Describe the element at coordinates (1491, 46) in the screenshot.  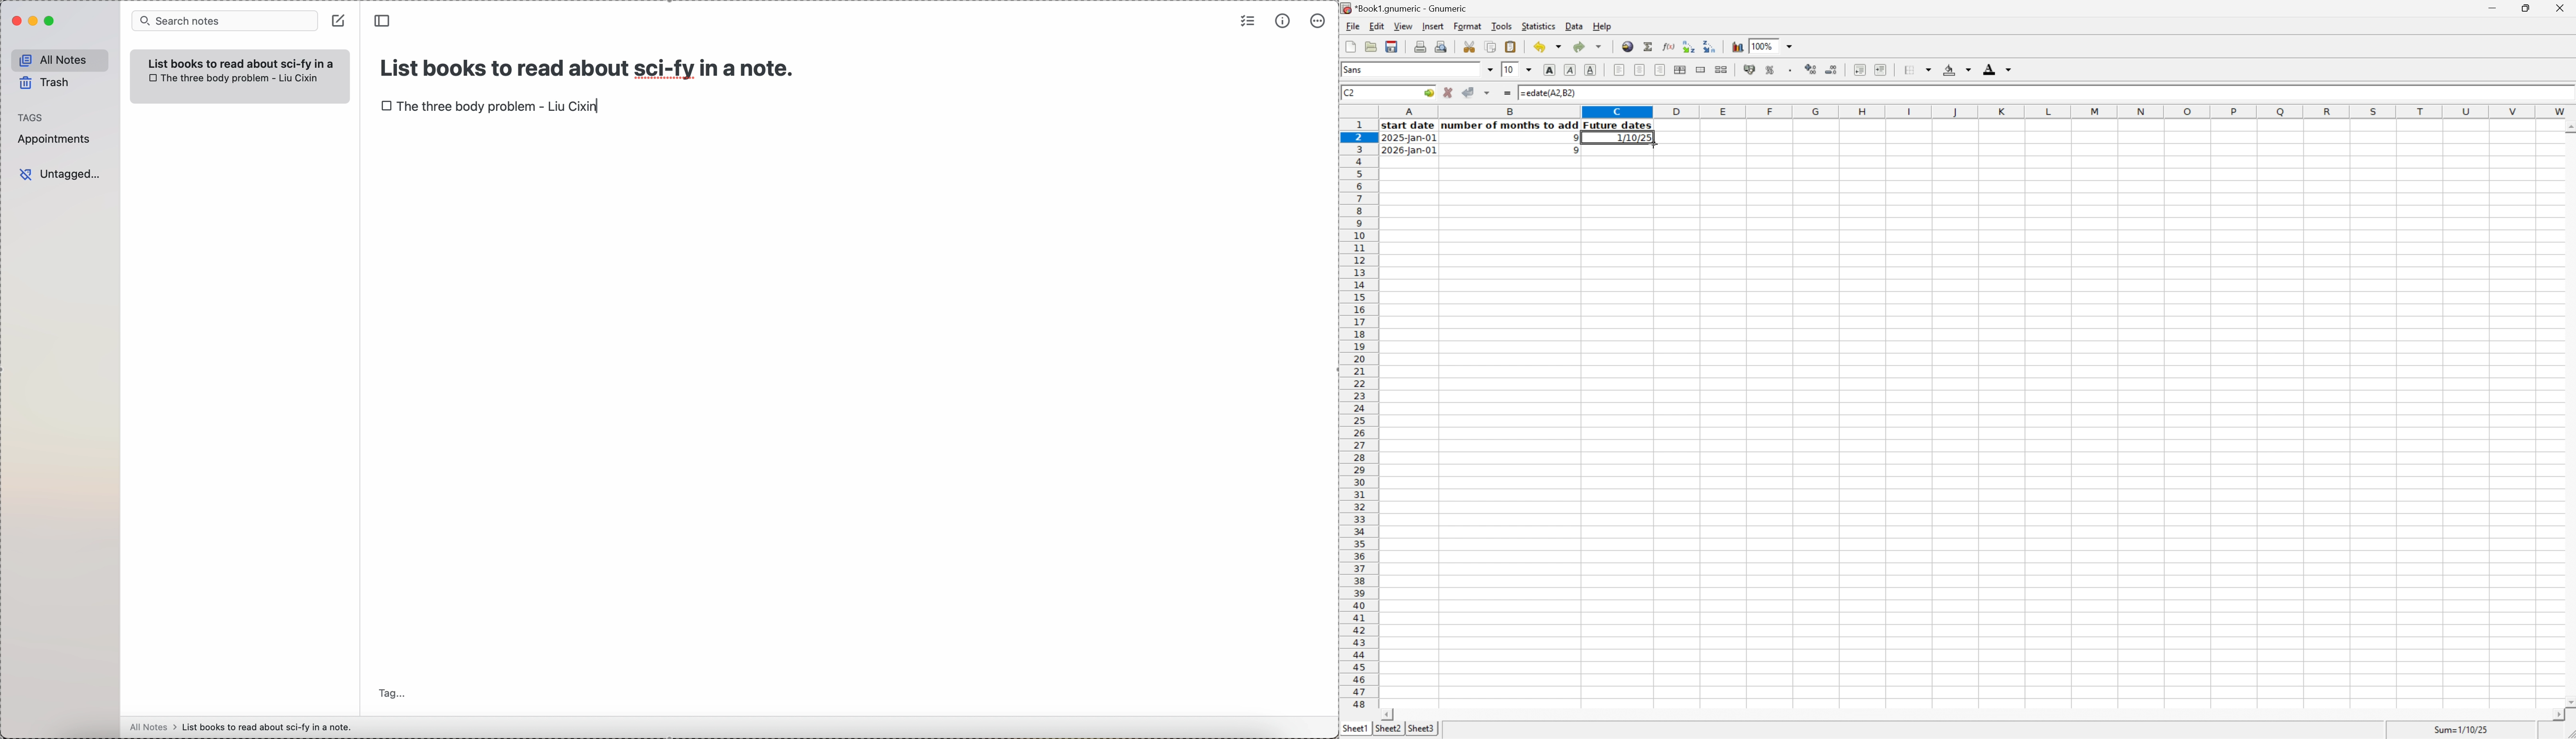
I see `Copy selection` at that location.